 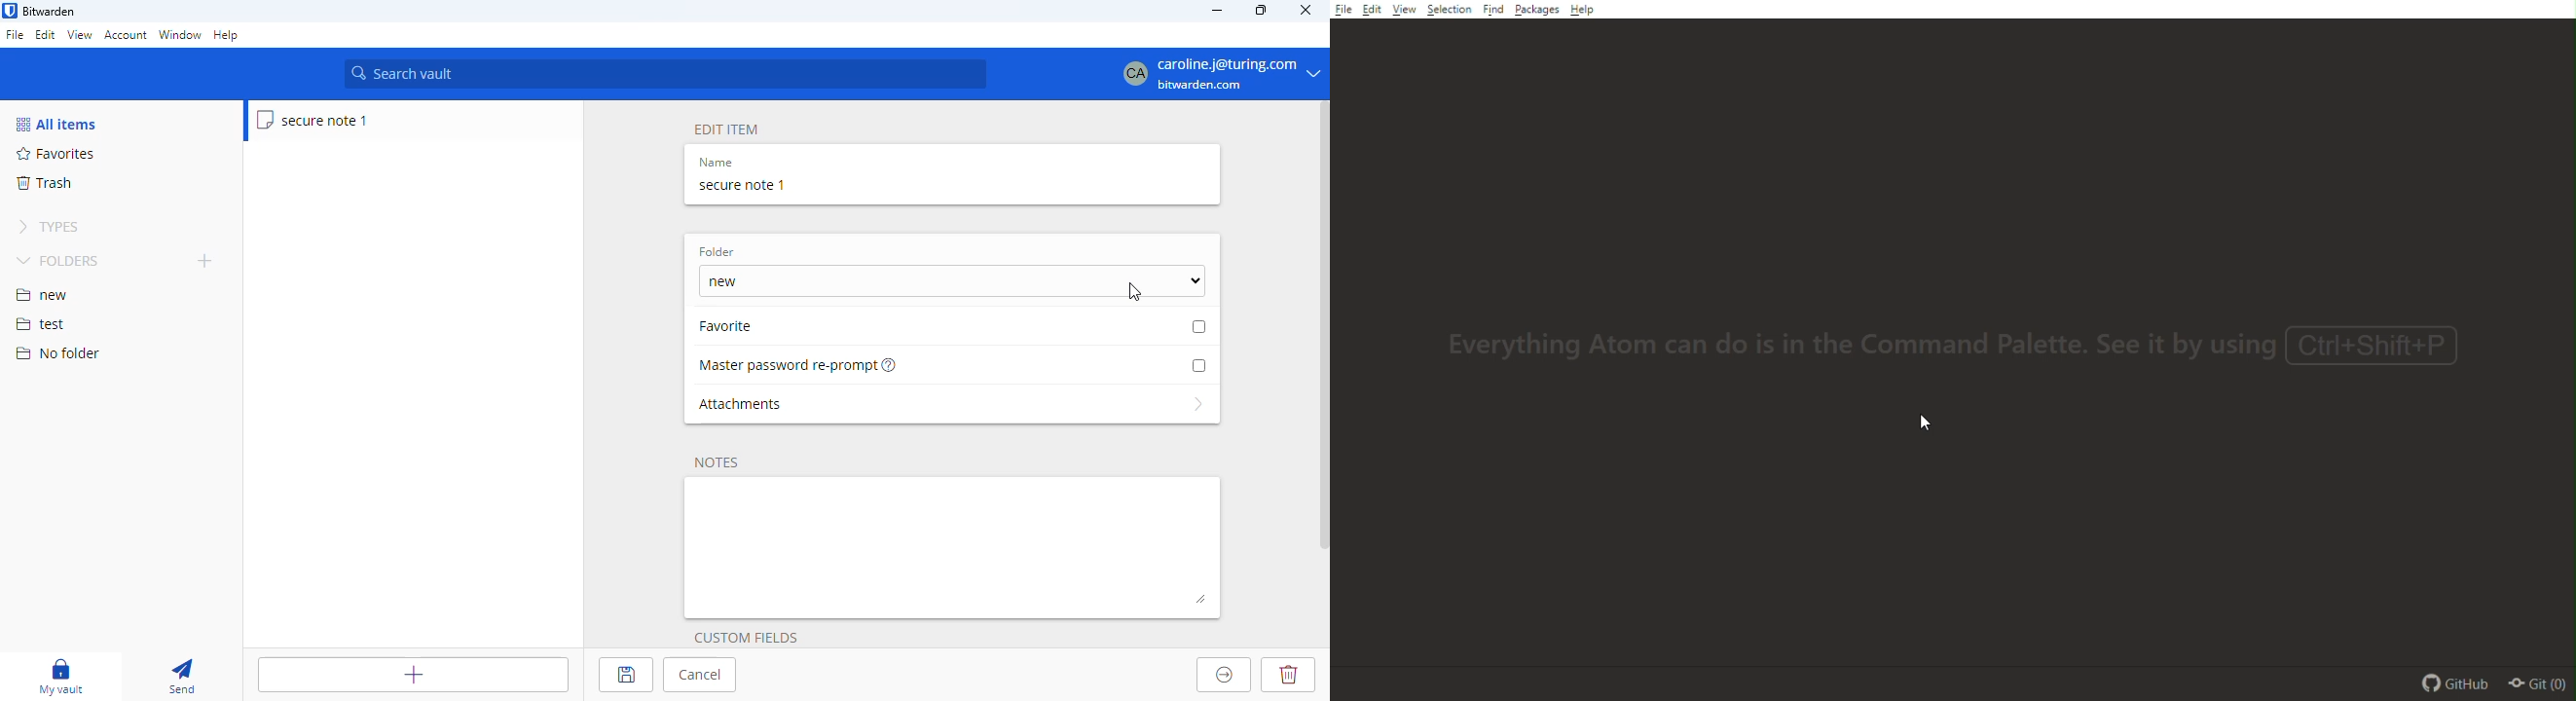 I want to click on View, so click(x=1405, y=13).